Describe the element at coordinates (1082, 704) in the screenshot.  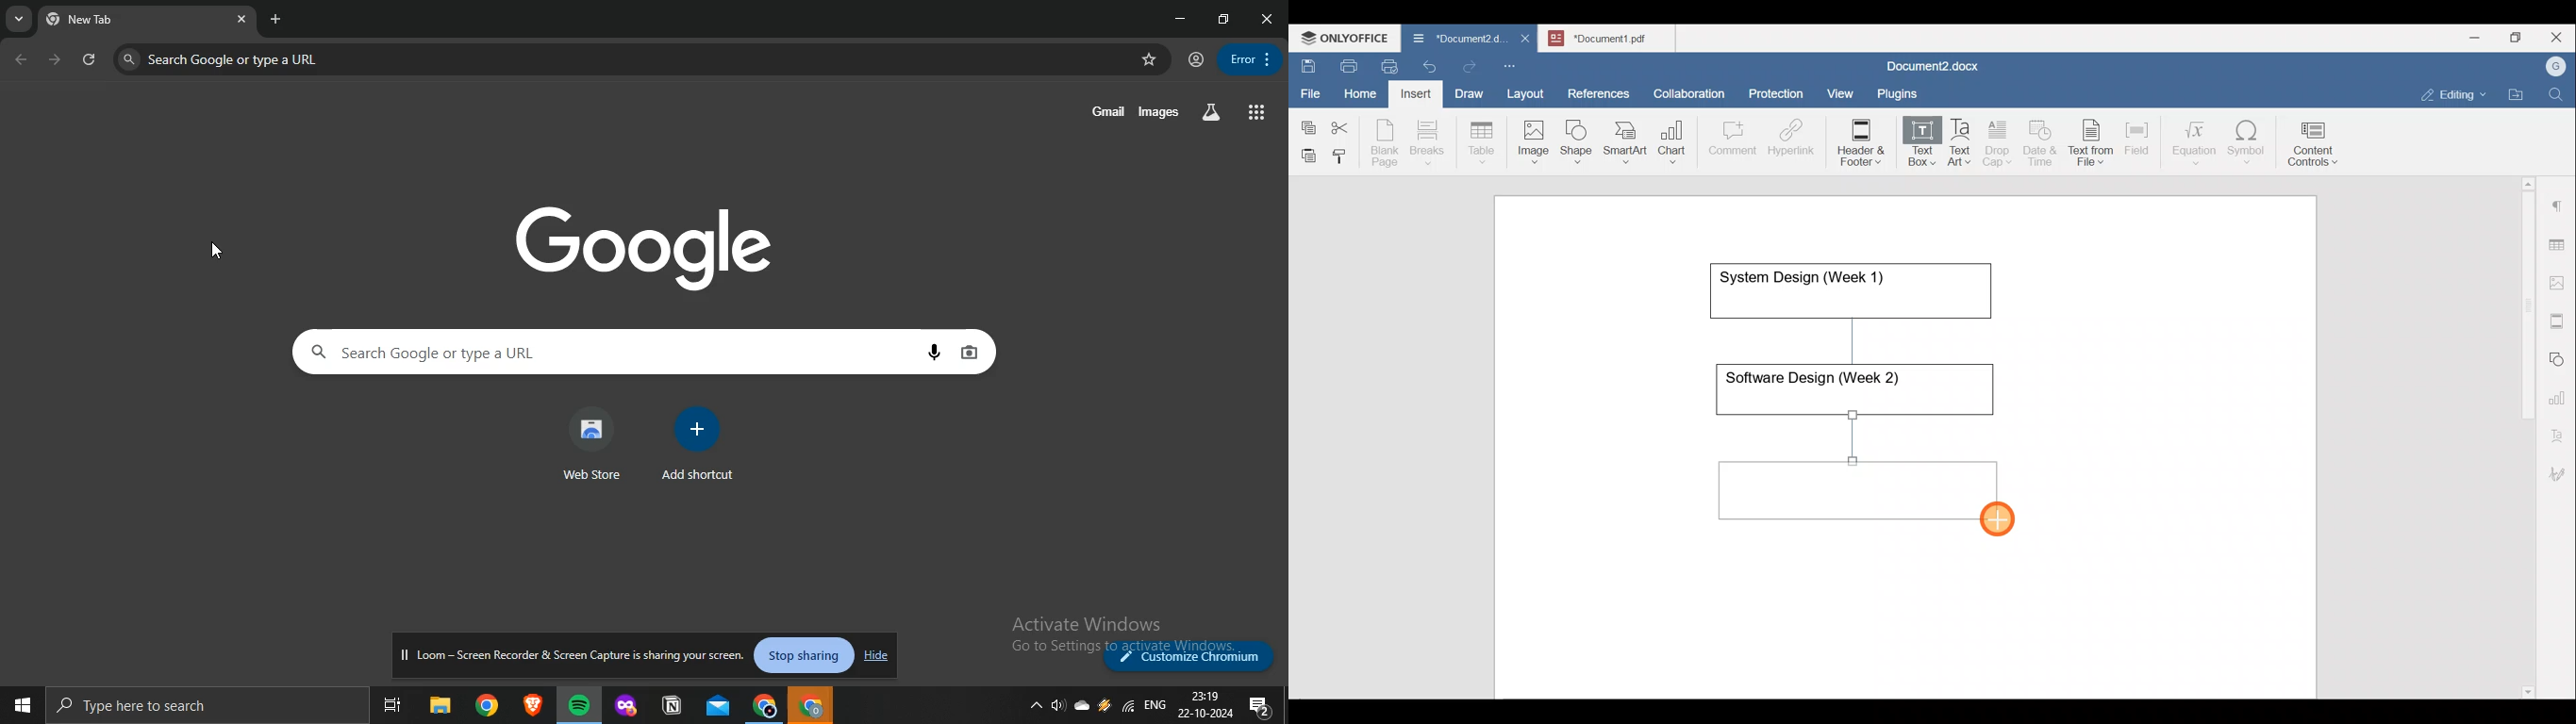
I see `onedrive` at that location.